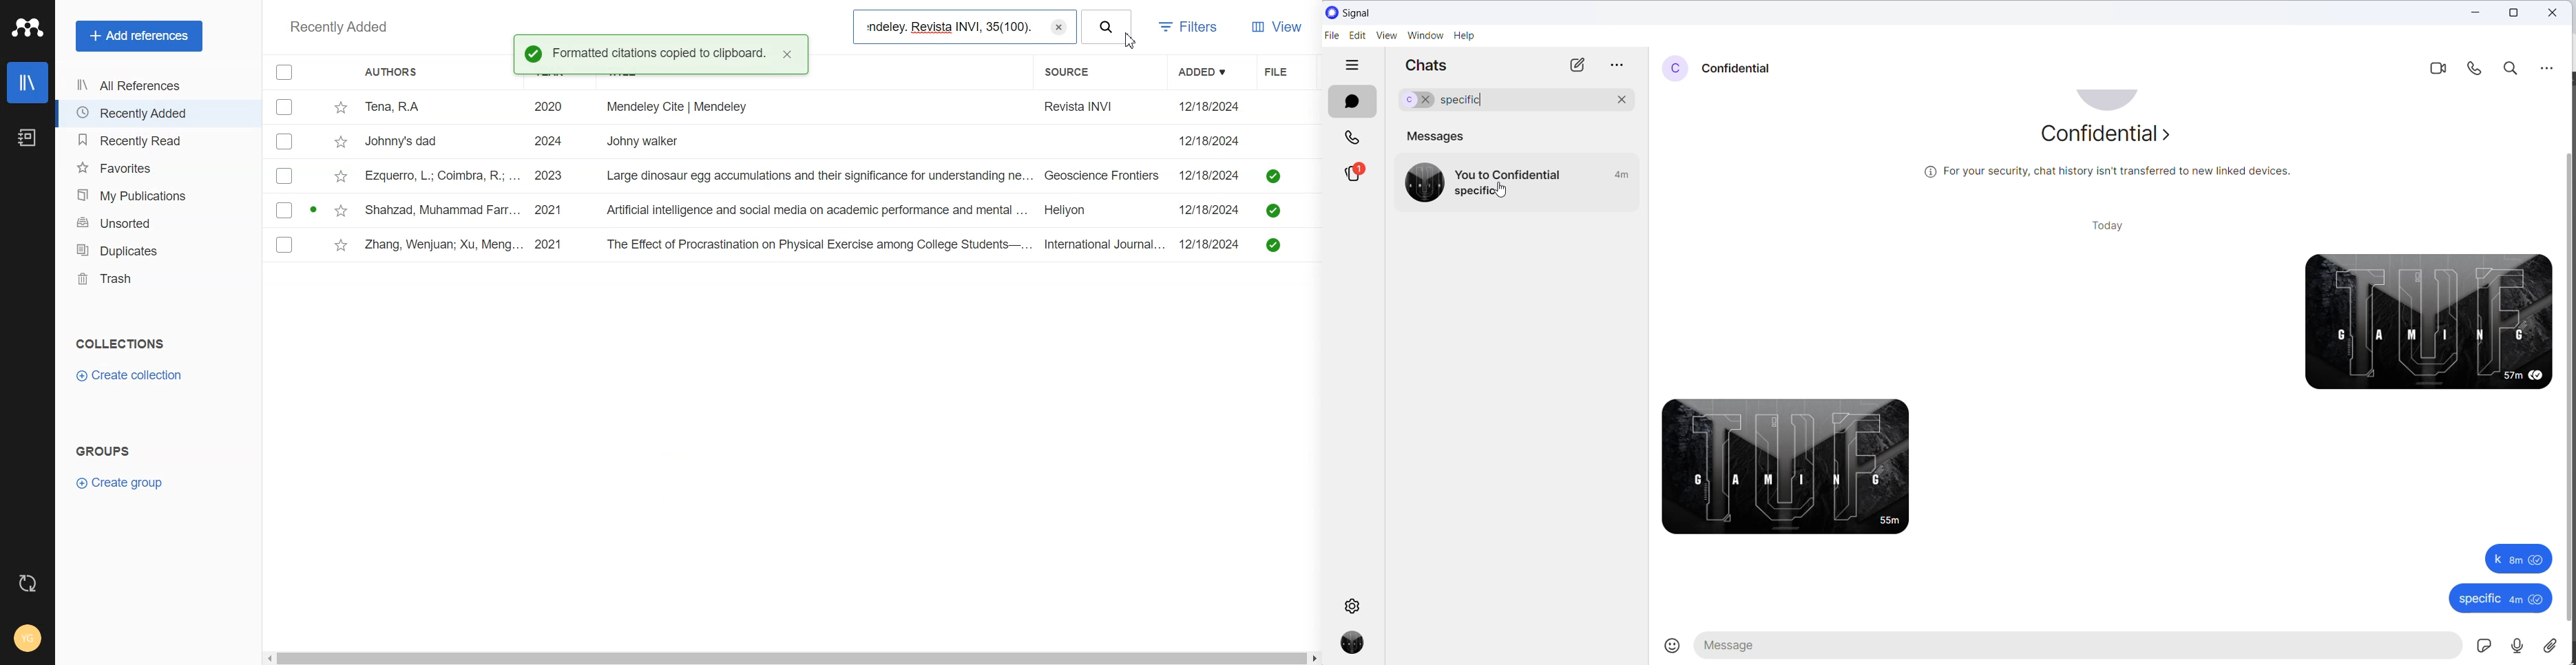 Image resolution: width=2576 pixels, height=672 pixels. I want to click on Formatted citations copied to clipboard., so click(660, 54).